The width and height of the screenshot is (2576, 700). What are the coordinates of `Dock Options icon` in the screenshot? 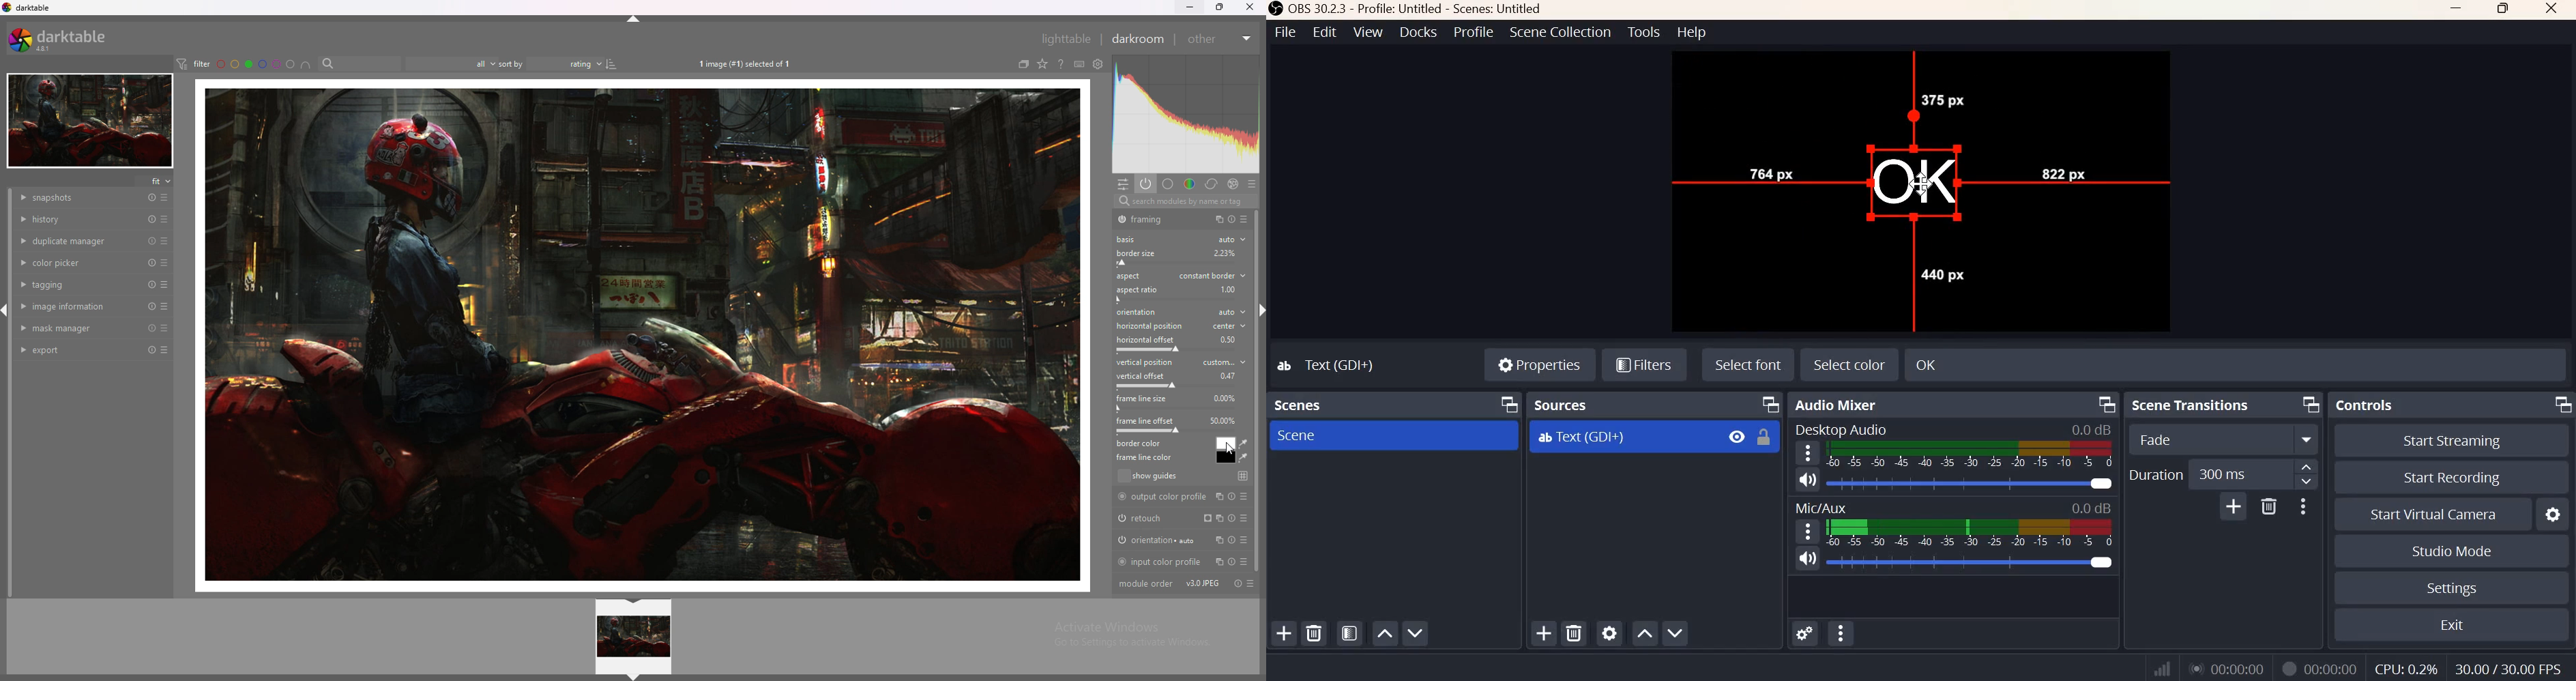 It's located at (2562, 404).